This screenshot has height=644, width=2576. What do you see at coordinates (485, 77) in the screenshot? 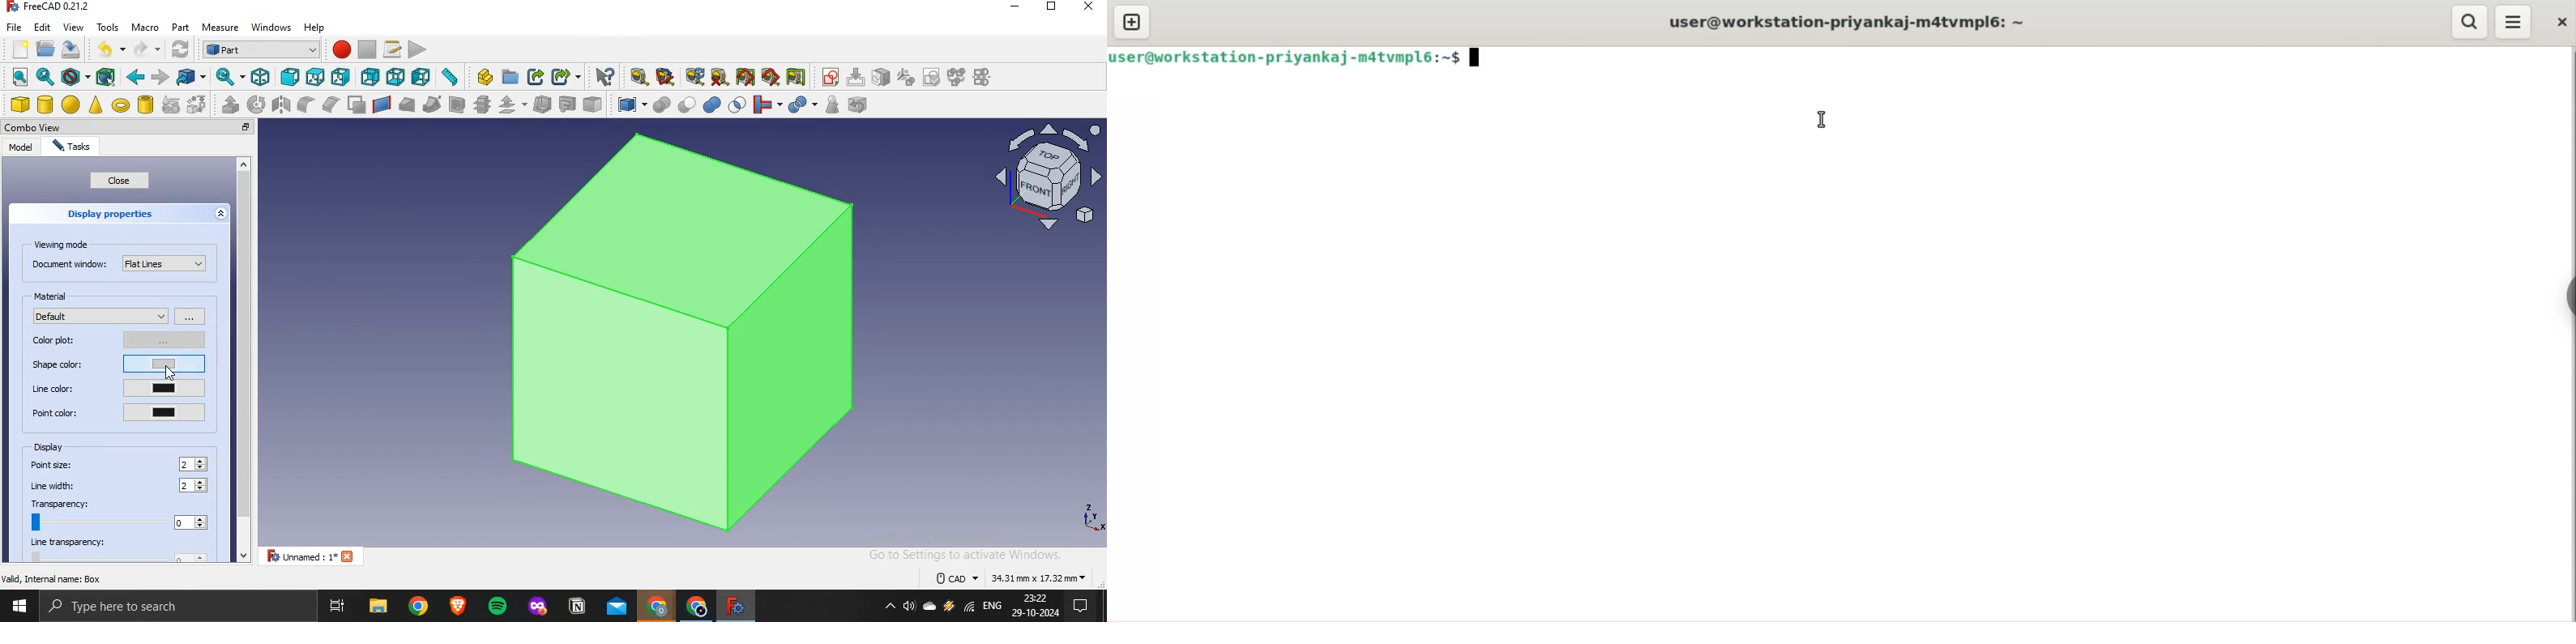
I see `create part` at bounding box center [485, 77].